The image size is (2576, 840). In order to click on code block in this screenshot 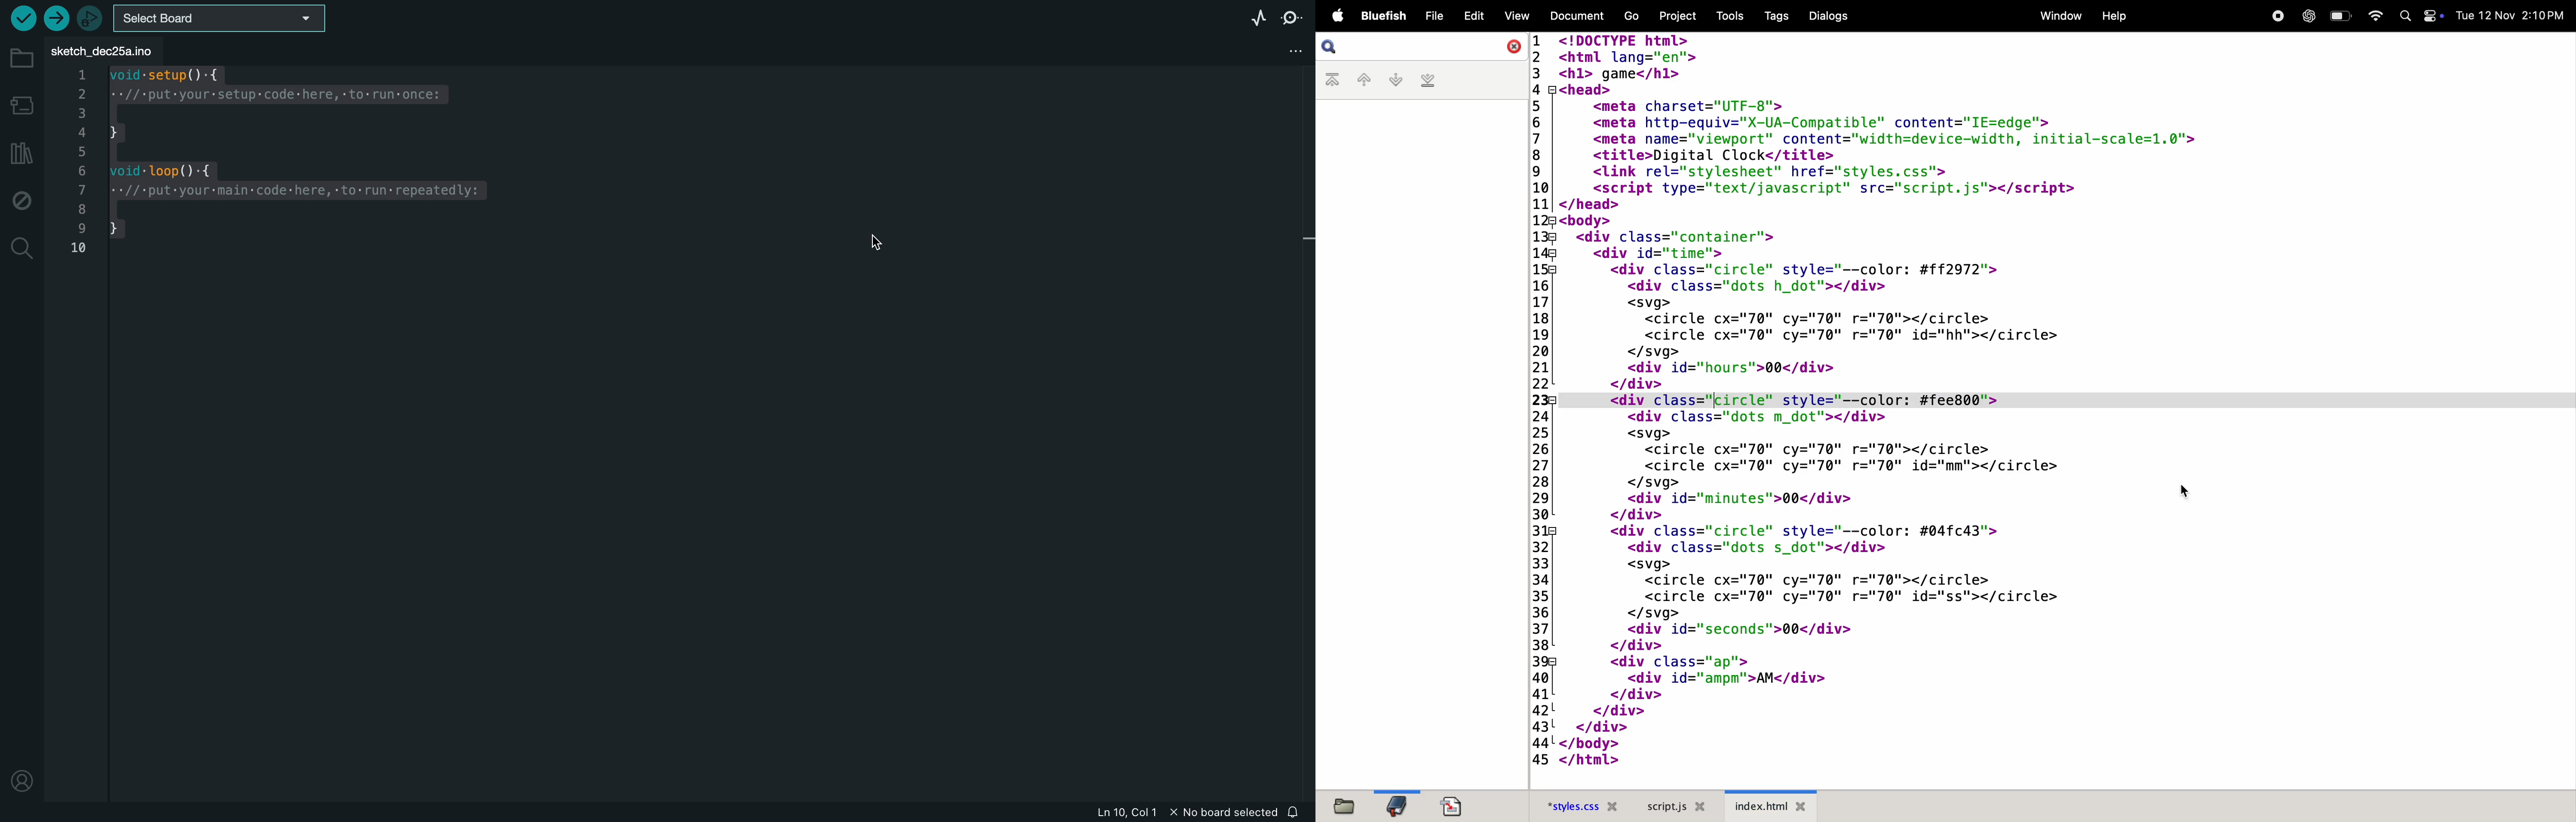, I will do `click(1843, 591)`.